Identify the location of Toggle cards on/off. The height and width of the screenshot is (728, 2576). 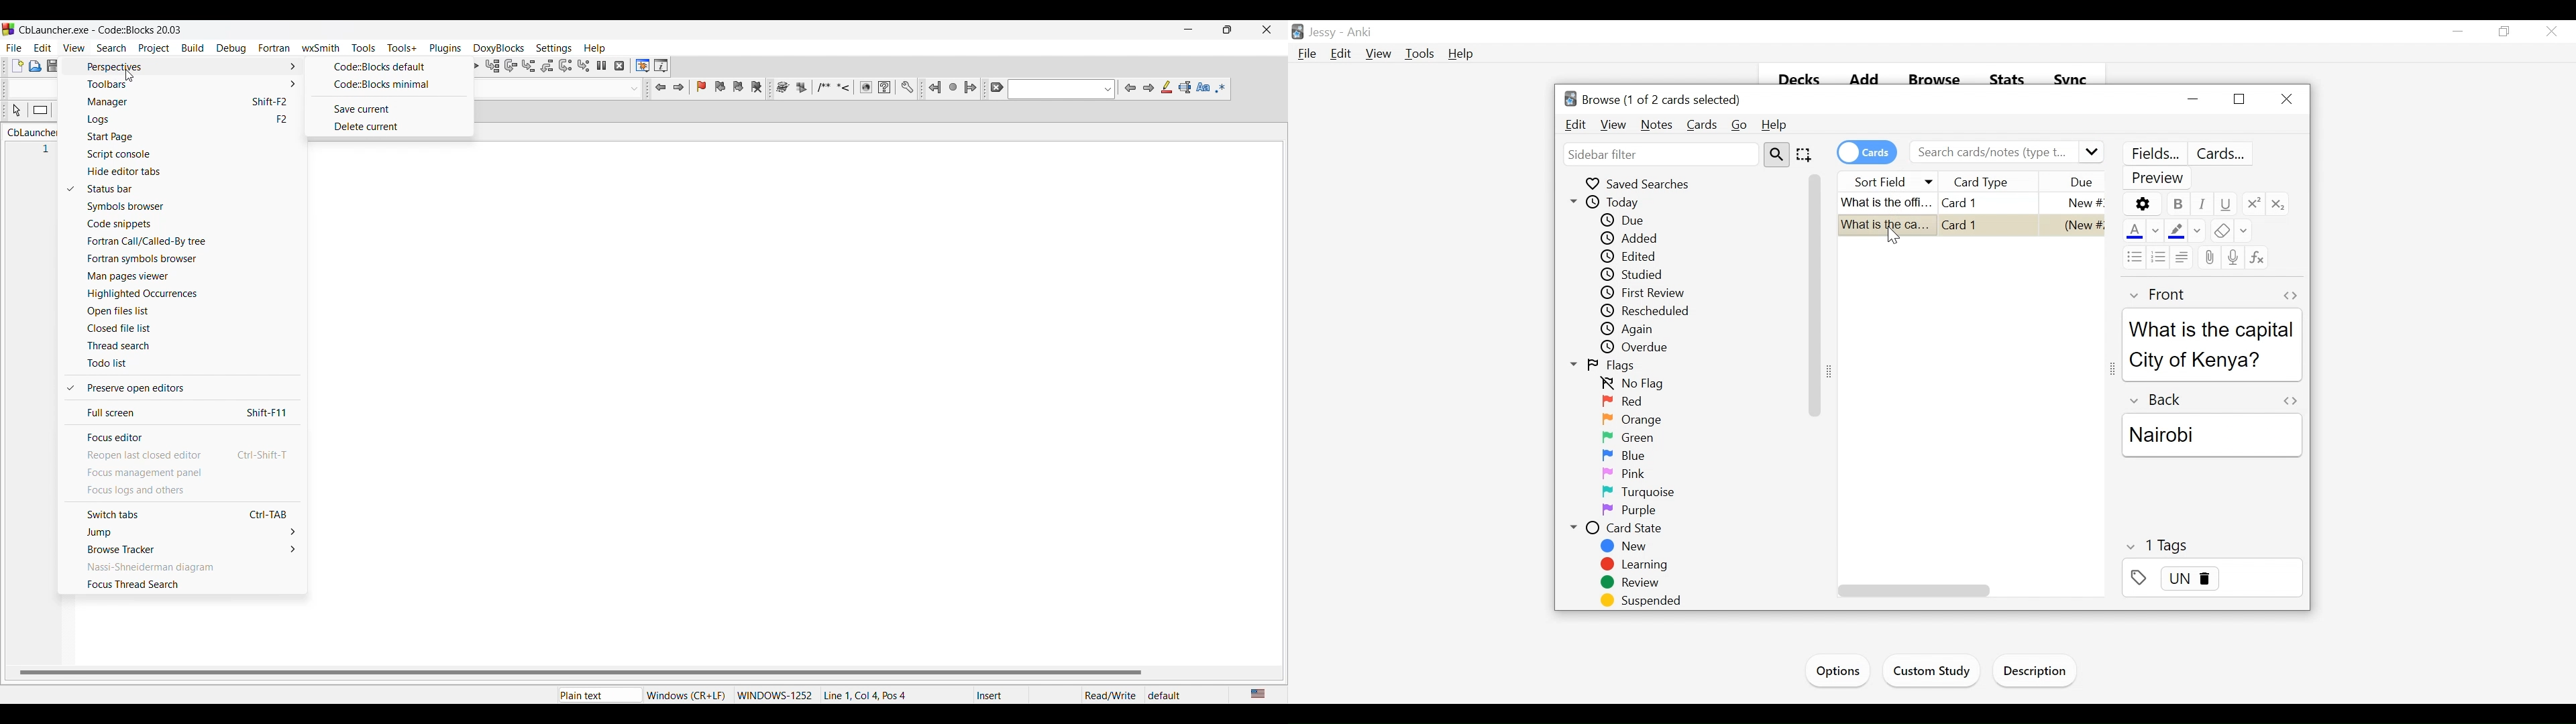
(1866, 152).